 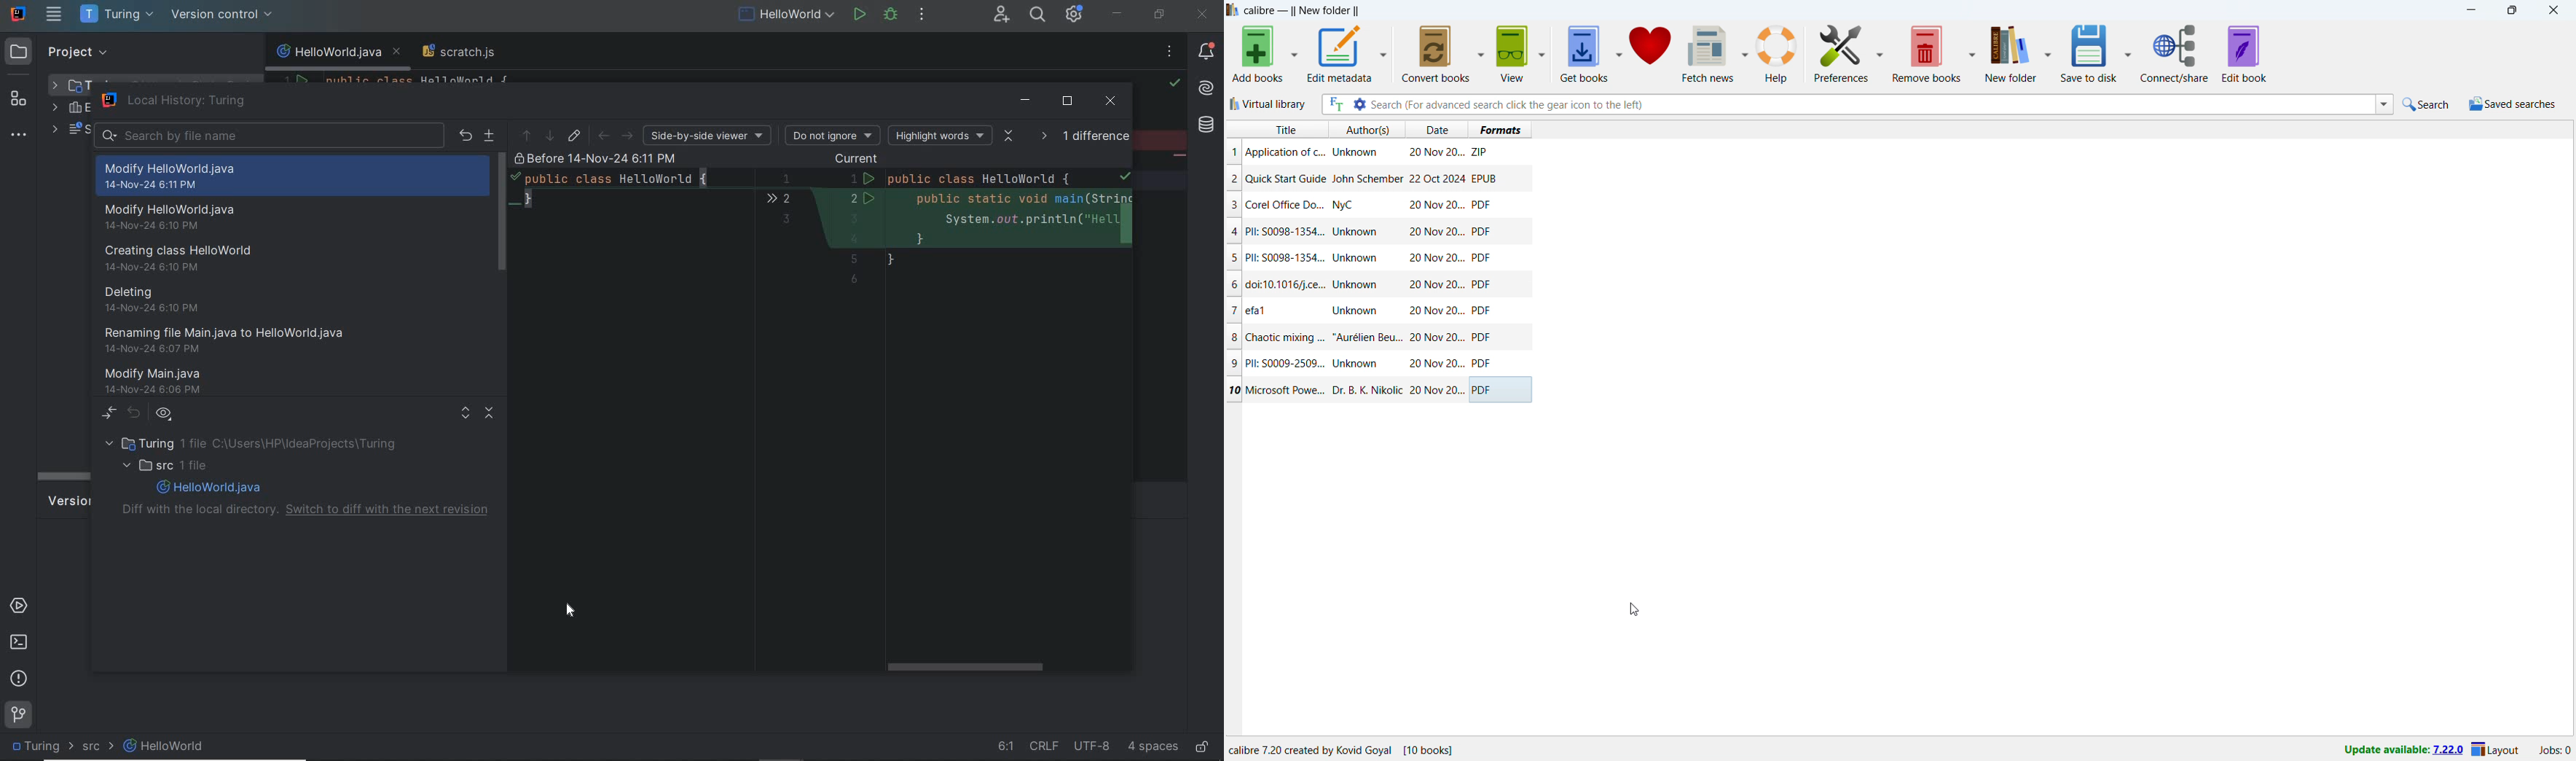 What do you see at coordinates (1486, 178) in the screenshot?
I see `EPUB` at bounding box center [1486, 178].